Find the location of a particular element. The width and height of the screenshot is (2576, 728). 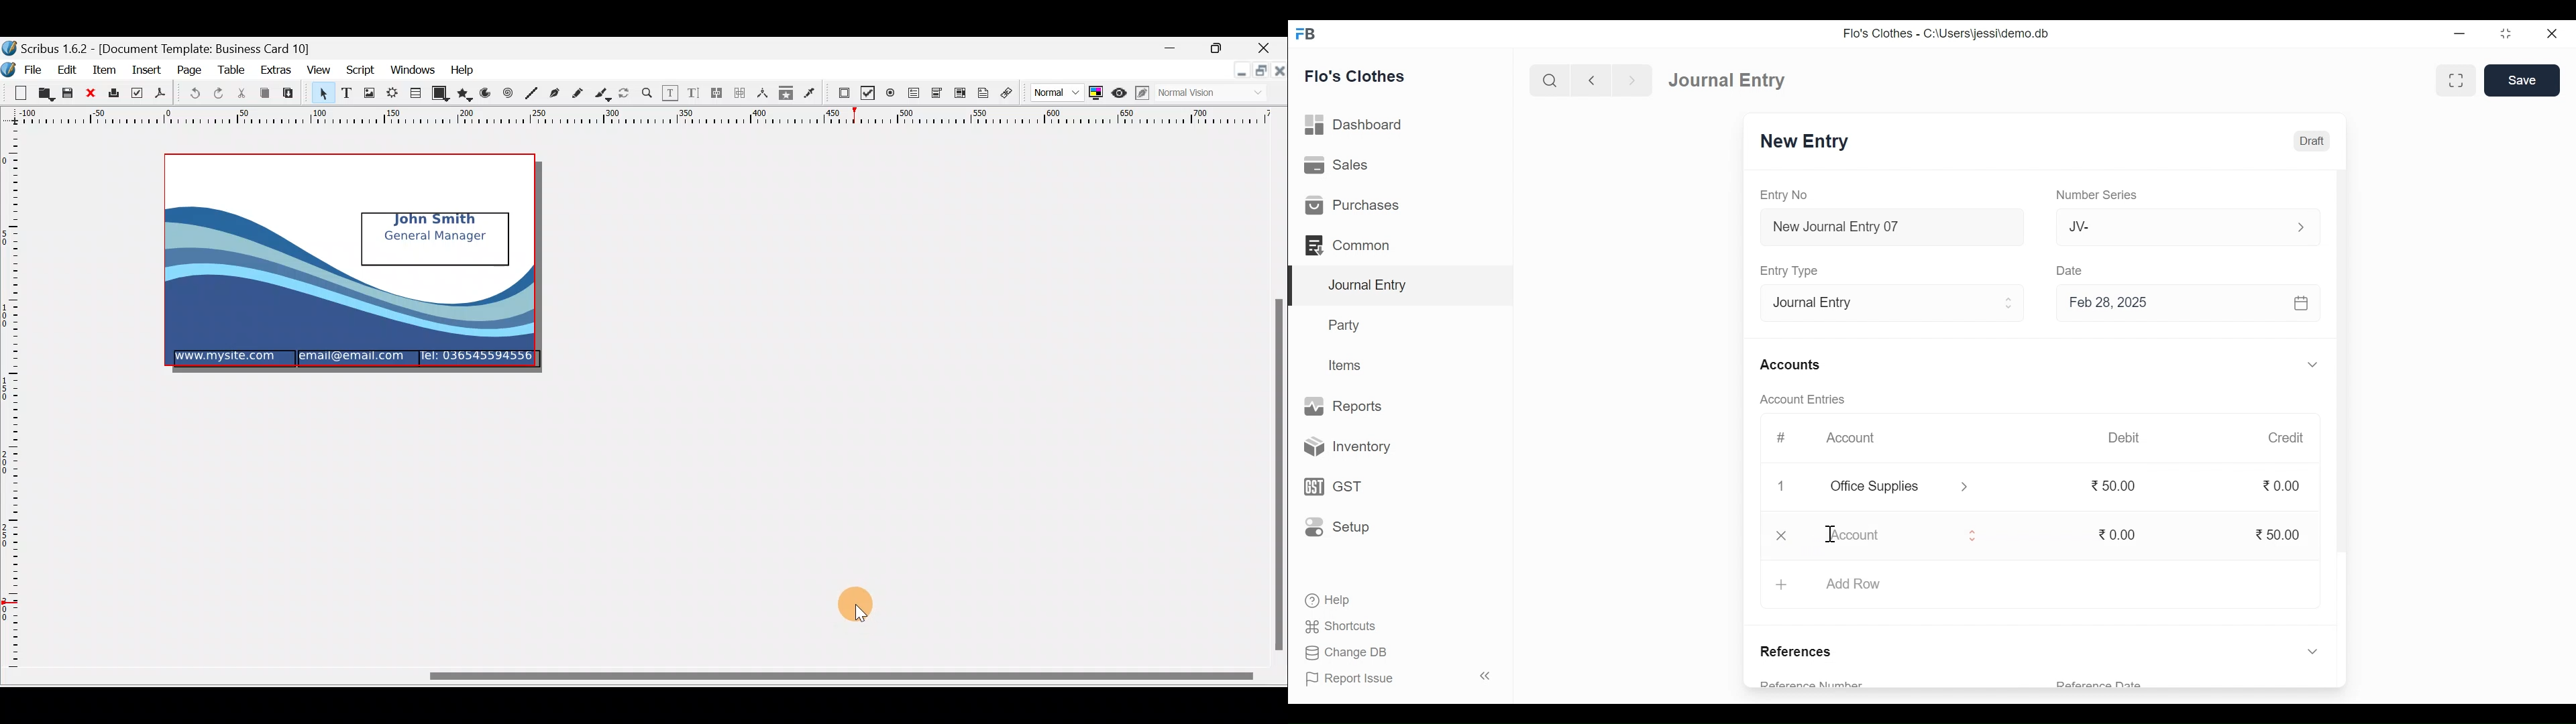

Expand is located at coordinates (2312, 653).